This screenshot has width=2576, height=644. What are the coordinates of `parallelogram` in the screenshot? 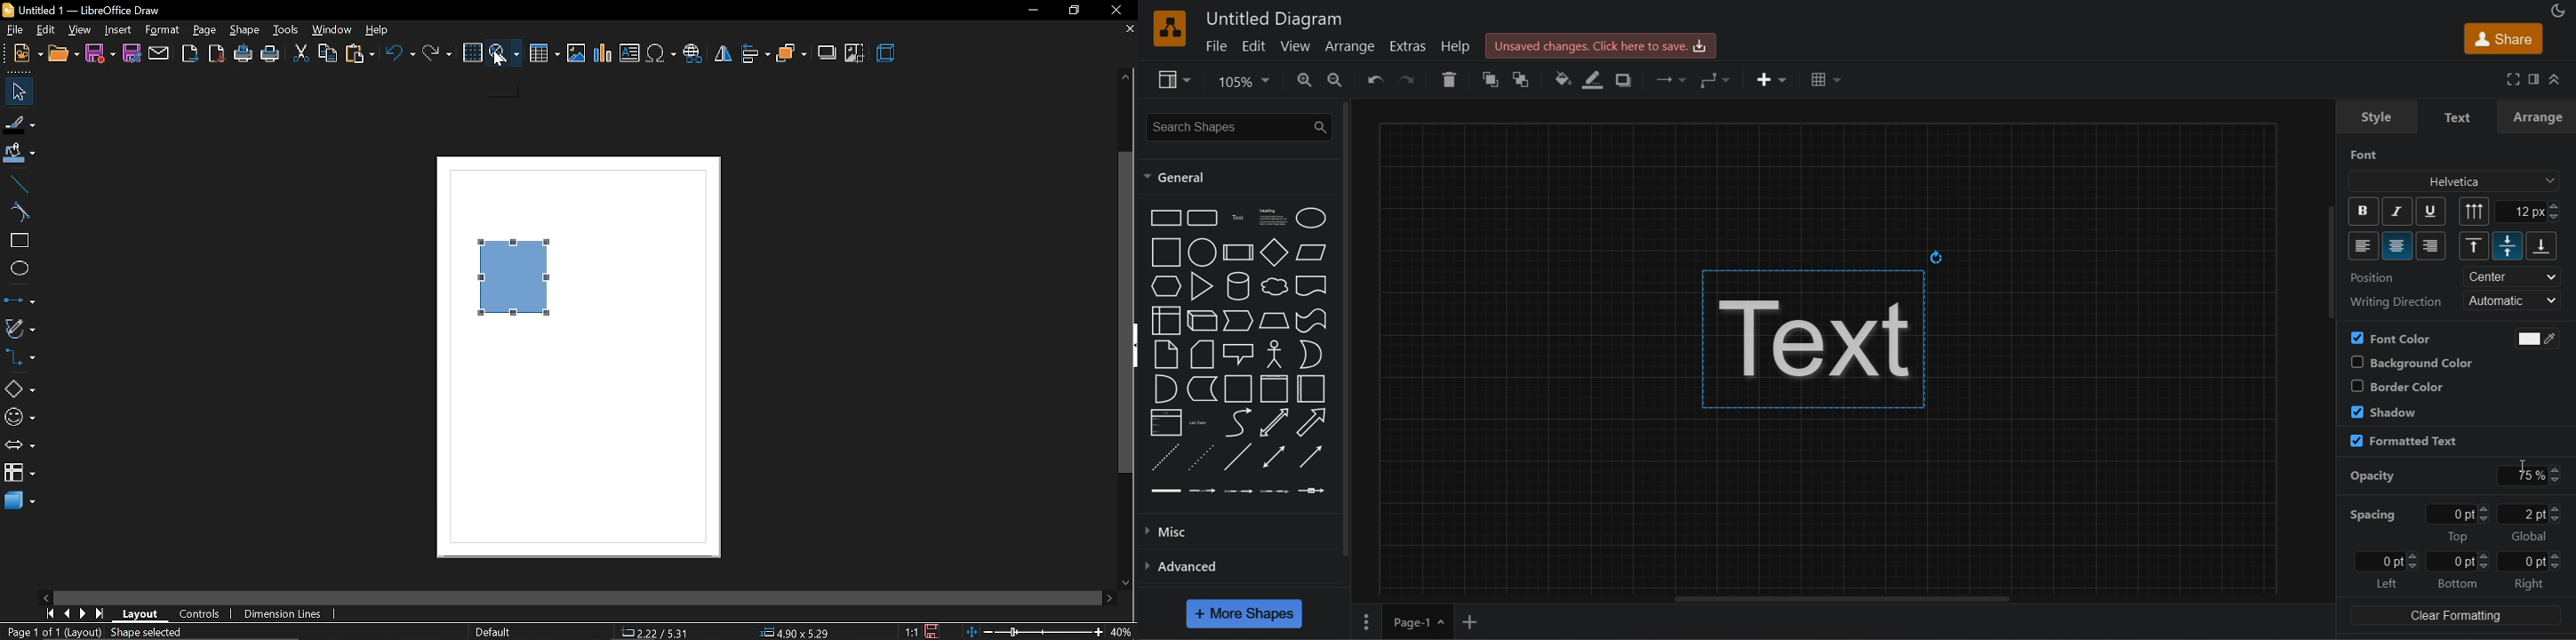 It's located at (1312, 253).